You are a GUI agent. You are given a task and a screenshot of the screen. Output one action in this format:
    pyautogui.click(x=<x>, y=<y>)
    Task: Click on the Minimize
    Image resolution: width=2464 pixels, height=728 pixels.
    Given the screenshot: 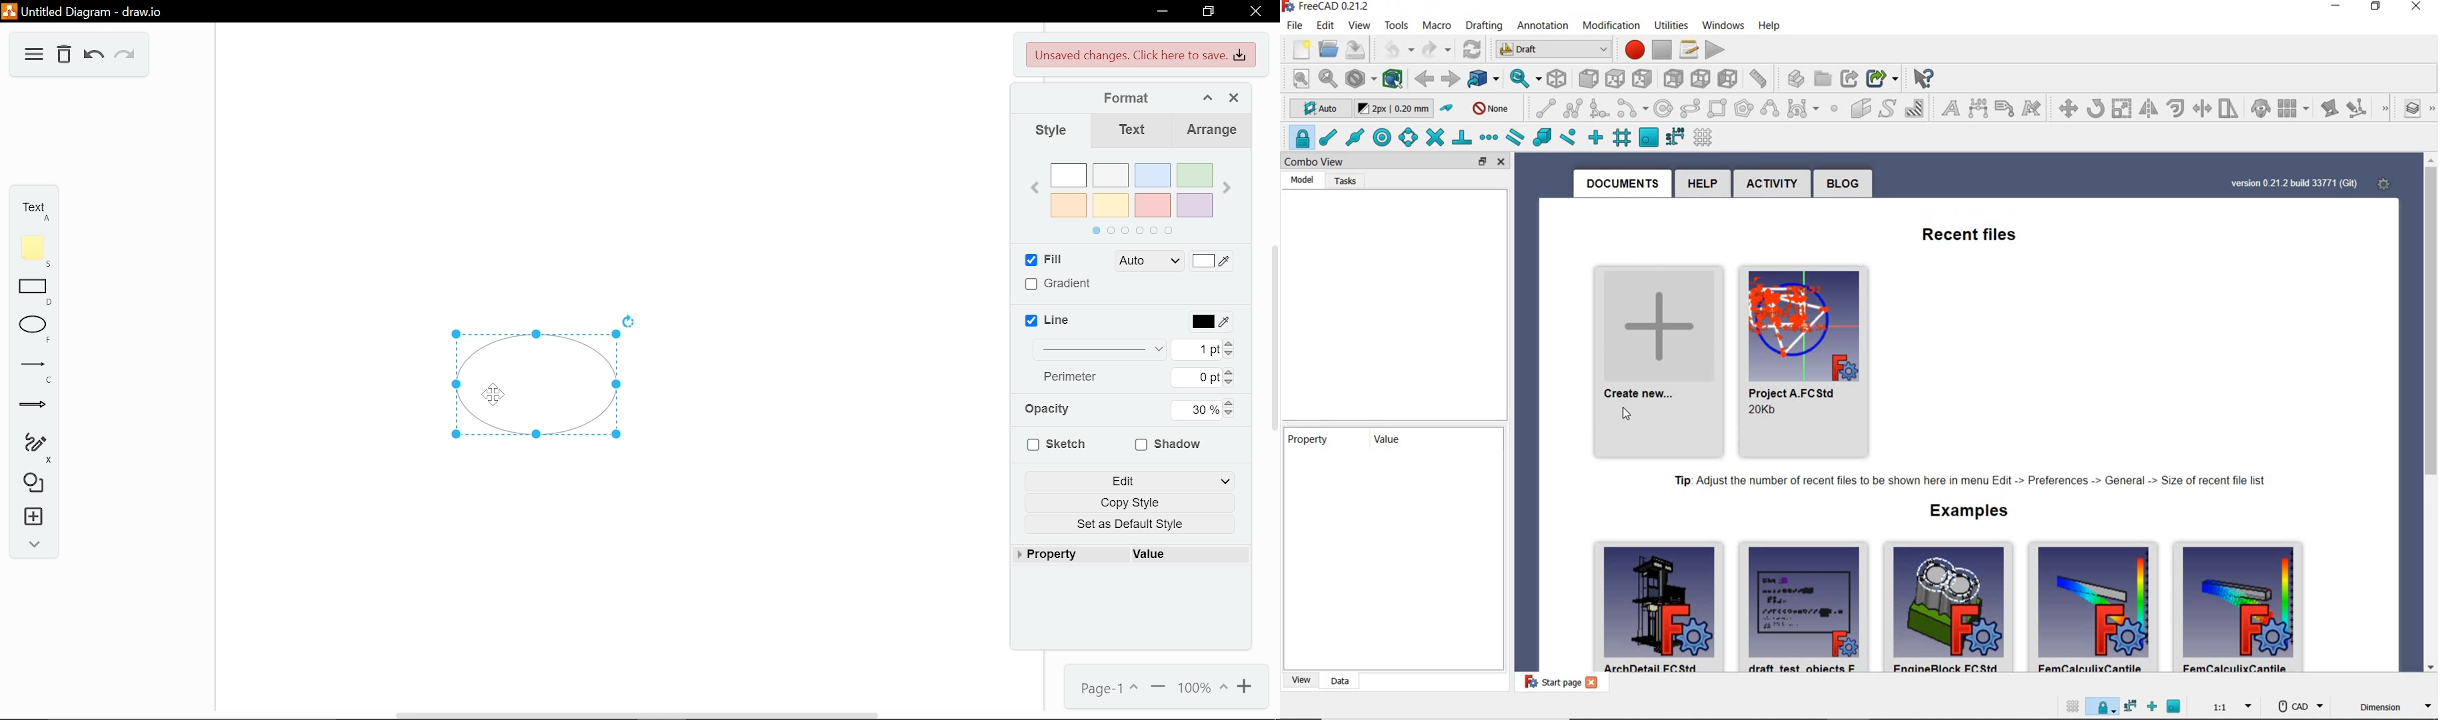 What is the action you would take?
    pyautogui.click(x=1160, y=12)
    